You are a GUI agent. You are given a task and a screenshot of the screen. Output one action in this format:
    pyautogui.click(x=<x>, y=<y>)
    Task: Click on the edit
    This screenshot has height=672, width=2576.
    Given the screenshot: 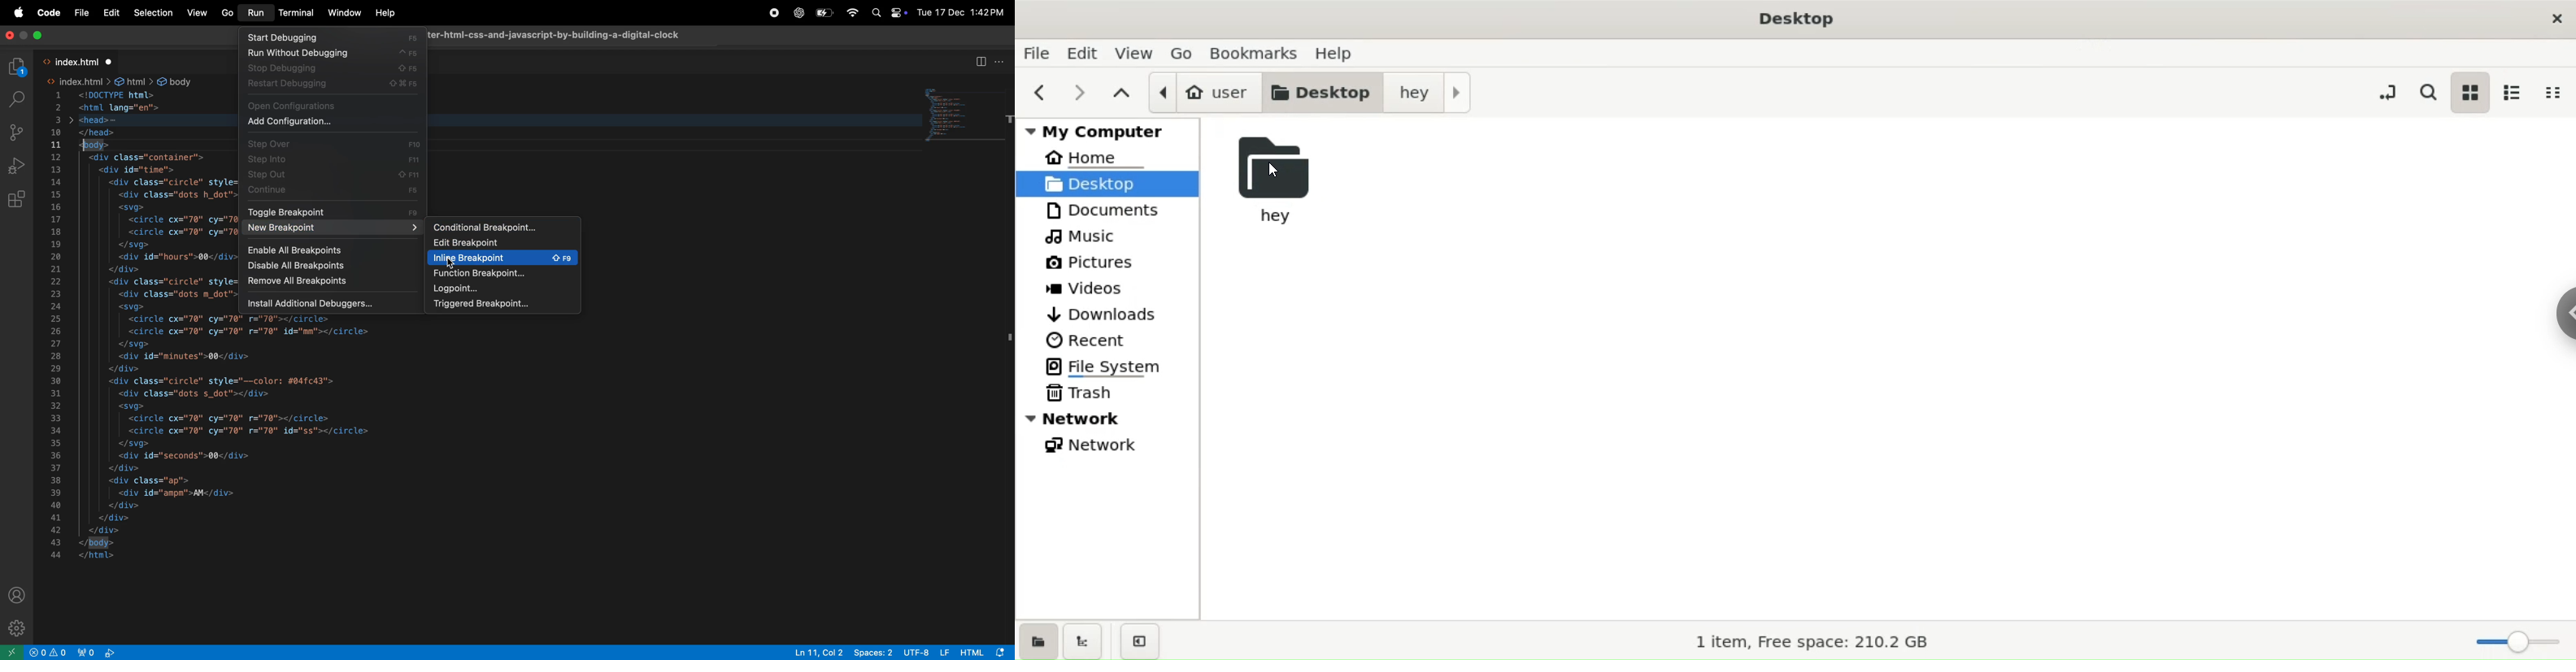 What is the action you would take?
    pyautogui.click(x=1086, y=54)
    